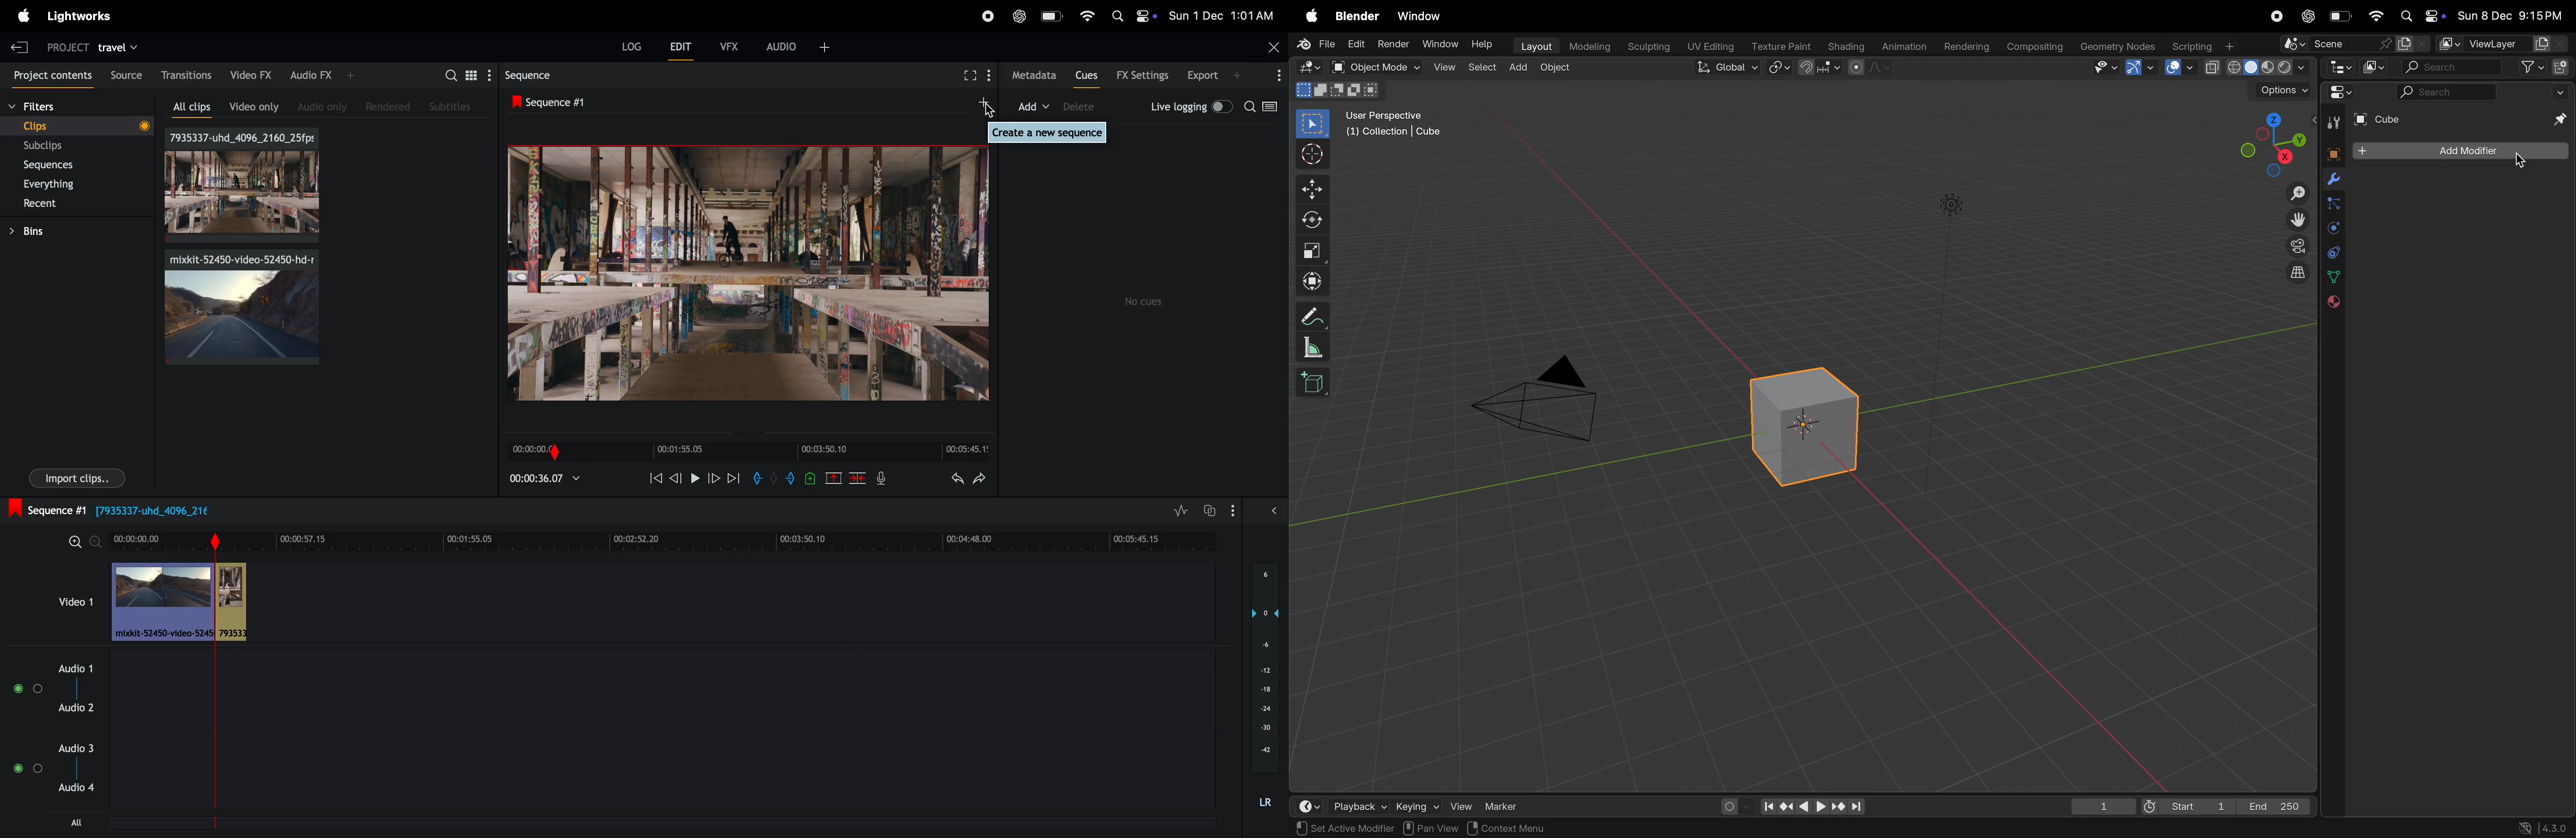 This screenshot has height=840, width=2576. I want to click on playback, so click(1358, 806).